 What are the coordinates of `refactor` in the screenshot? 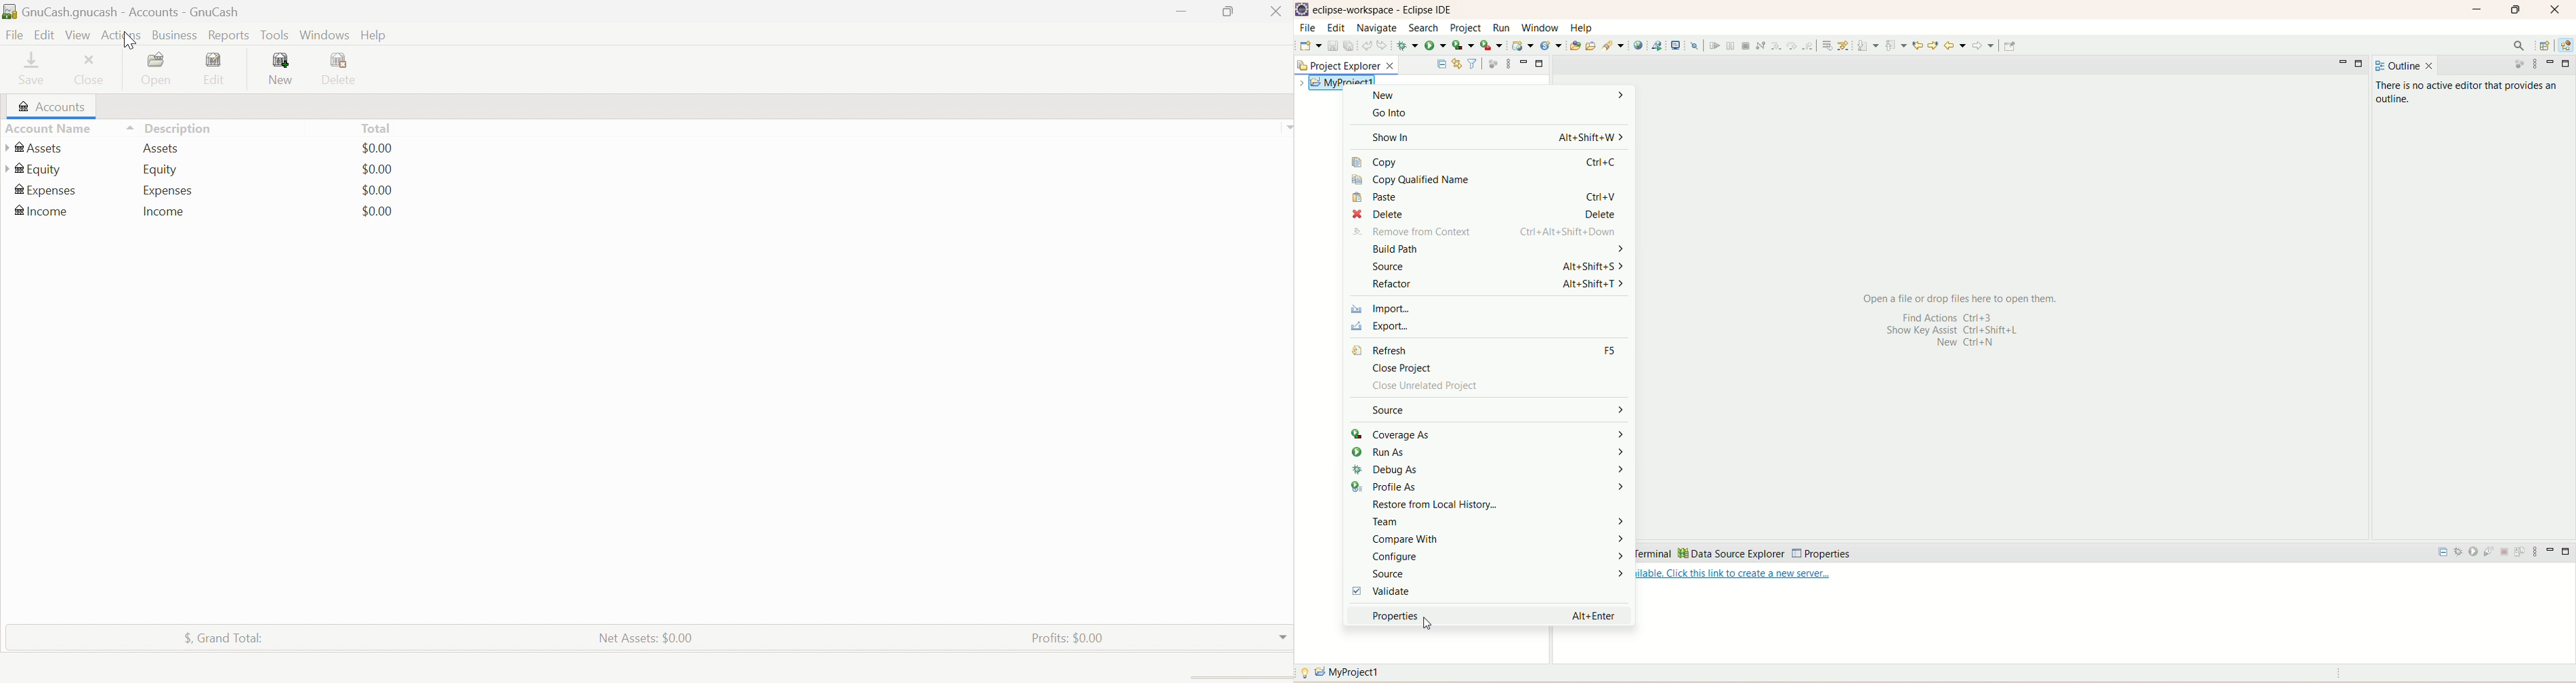 It's located at (1490, 285).